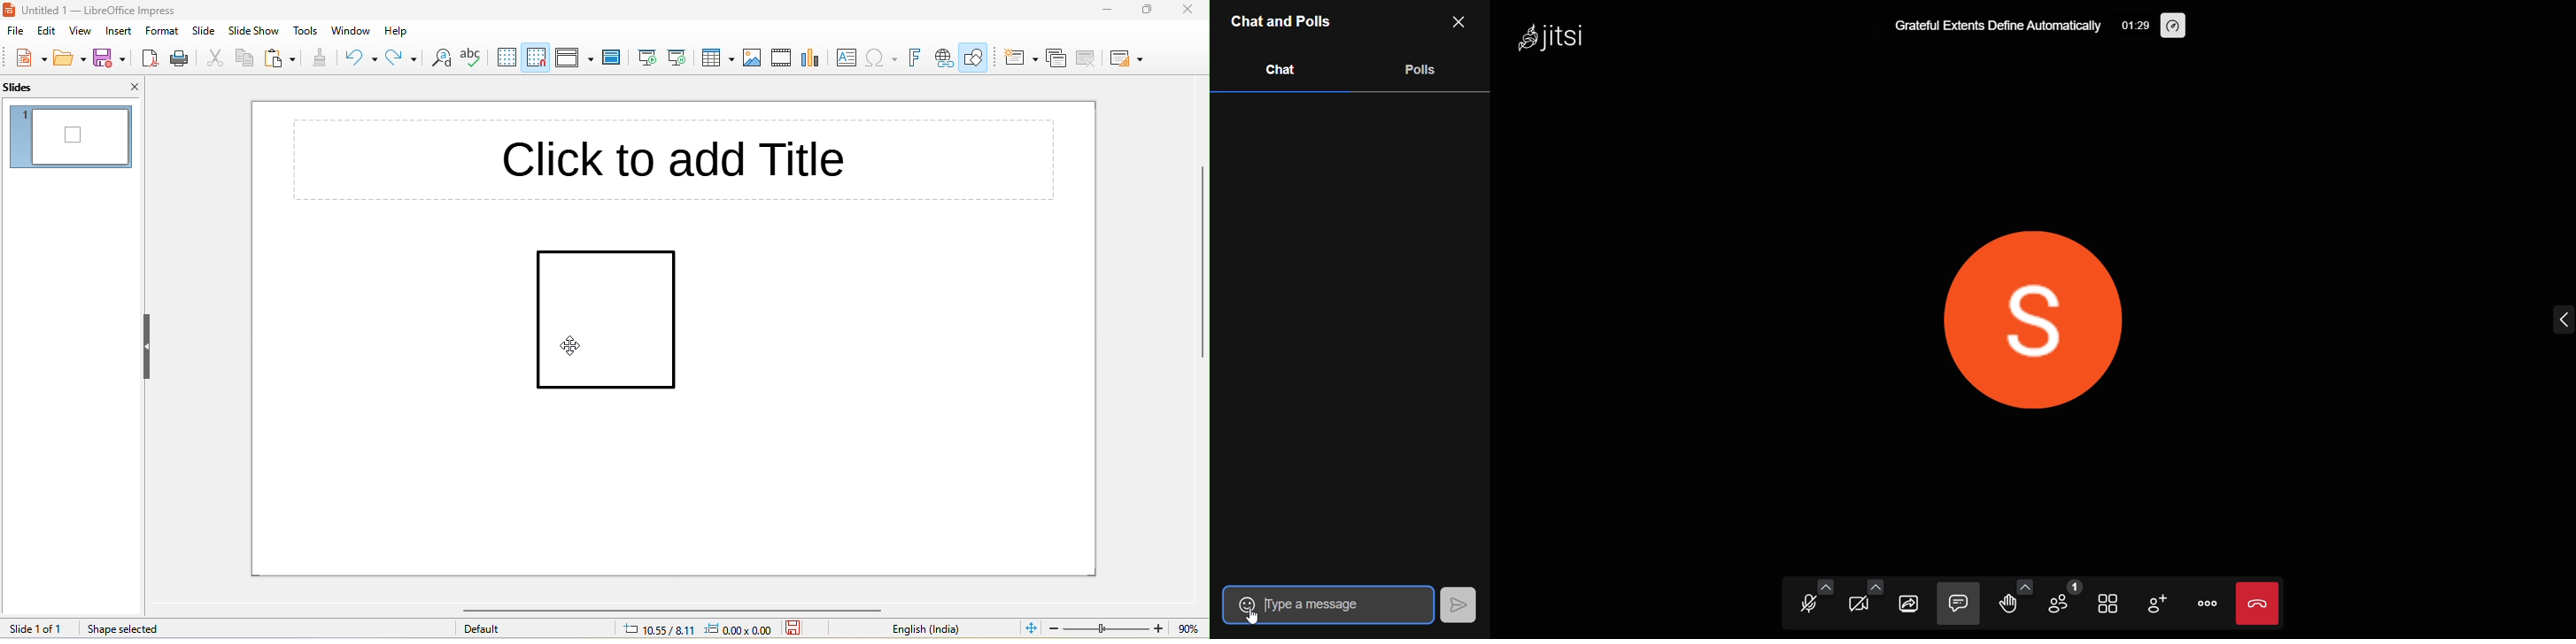 The width and height of the screenshot is (2576, 644). Describe the element at coordinates (44, 86) in the screenshot. I see `slides` at that location.